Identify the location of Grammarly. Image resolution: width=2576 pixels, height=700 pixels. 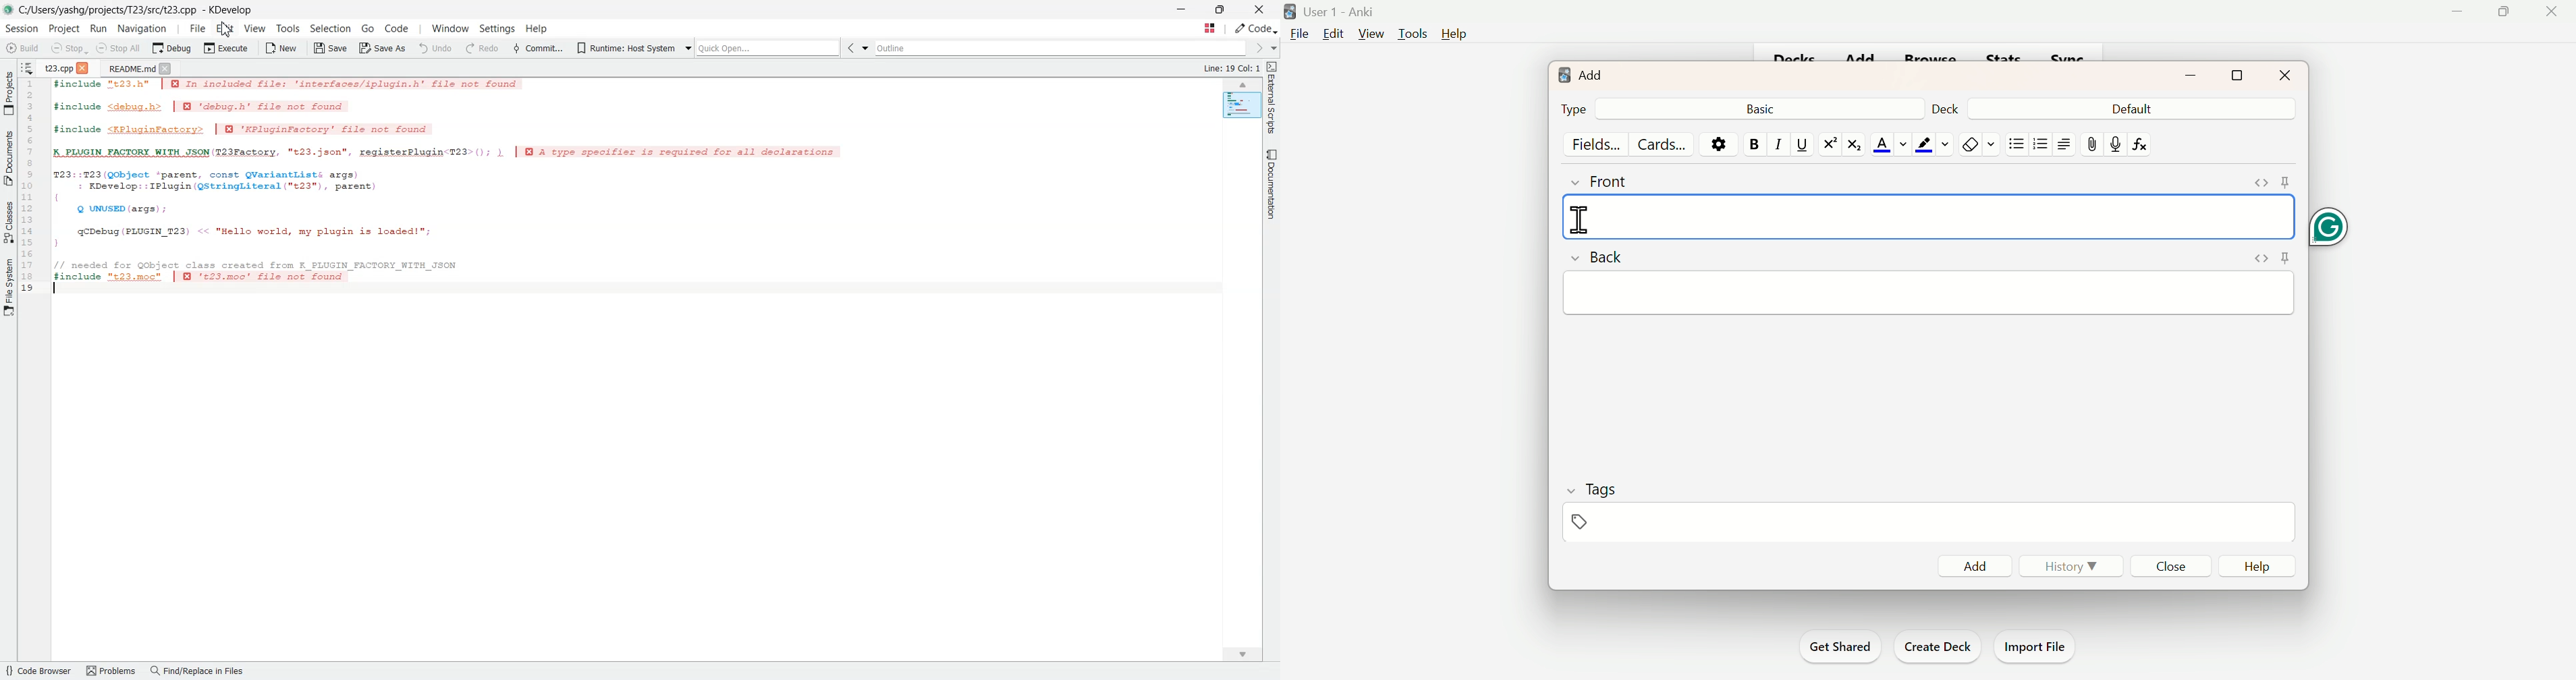
(2328, 233).